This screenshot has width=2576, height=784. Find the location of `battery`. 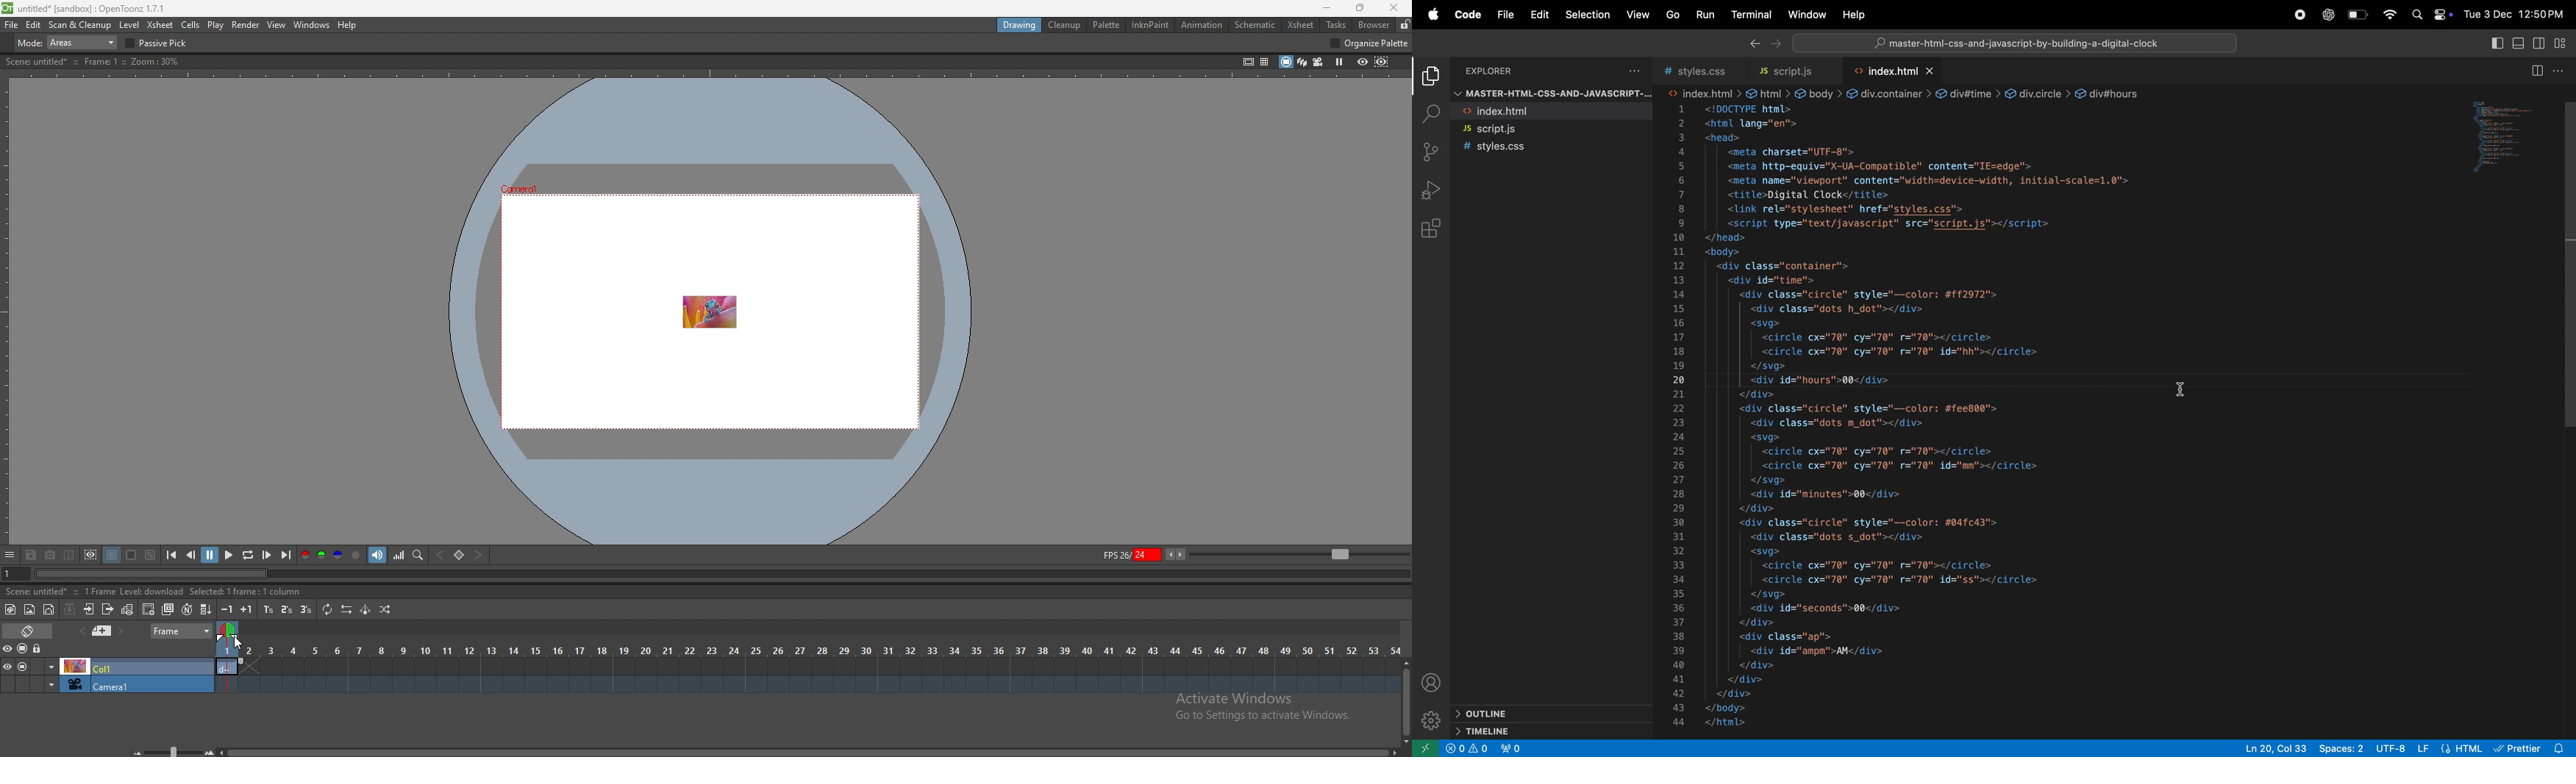

battery is located at coordinates (2360, 15).